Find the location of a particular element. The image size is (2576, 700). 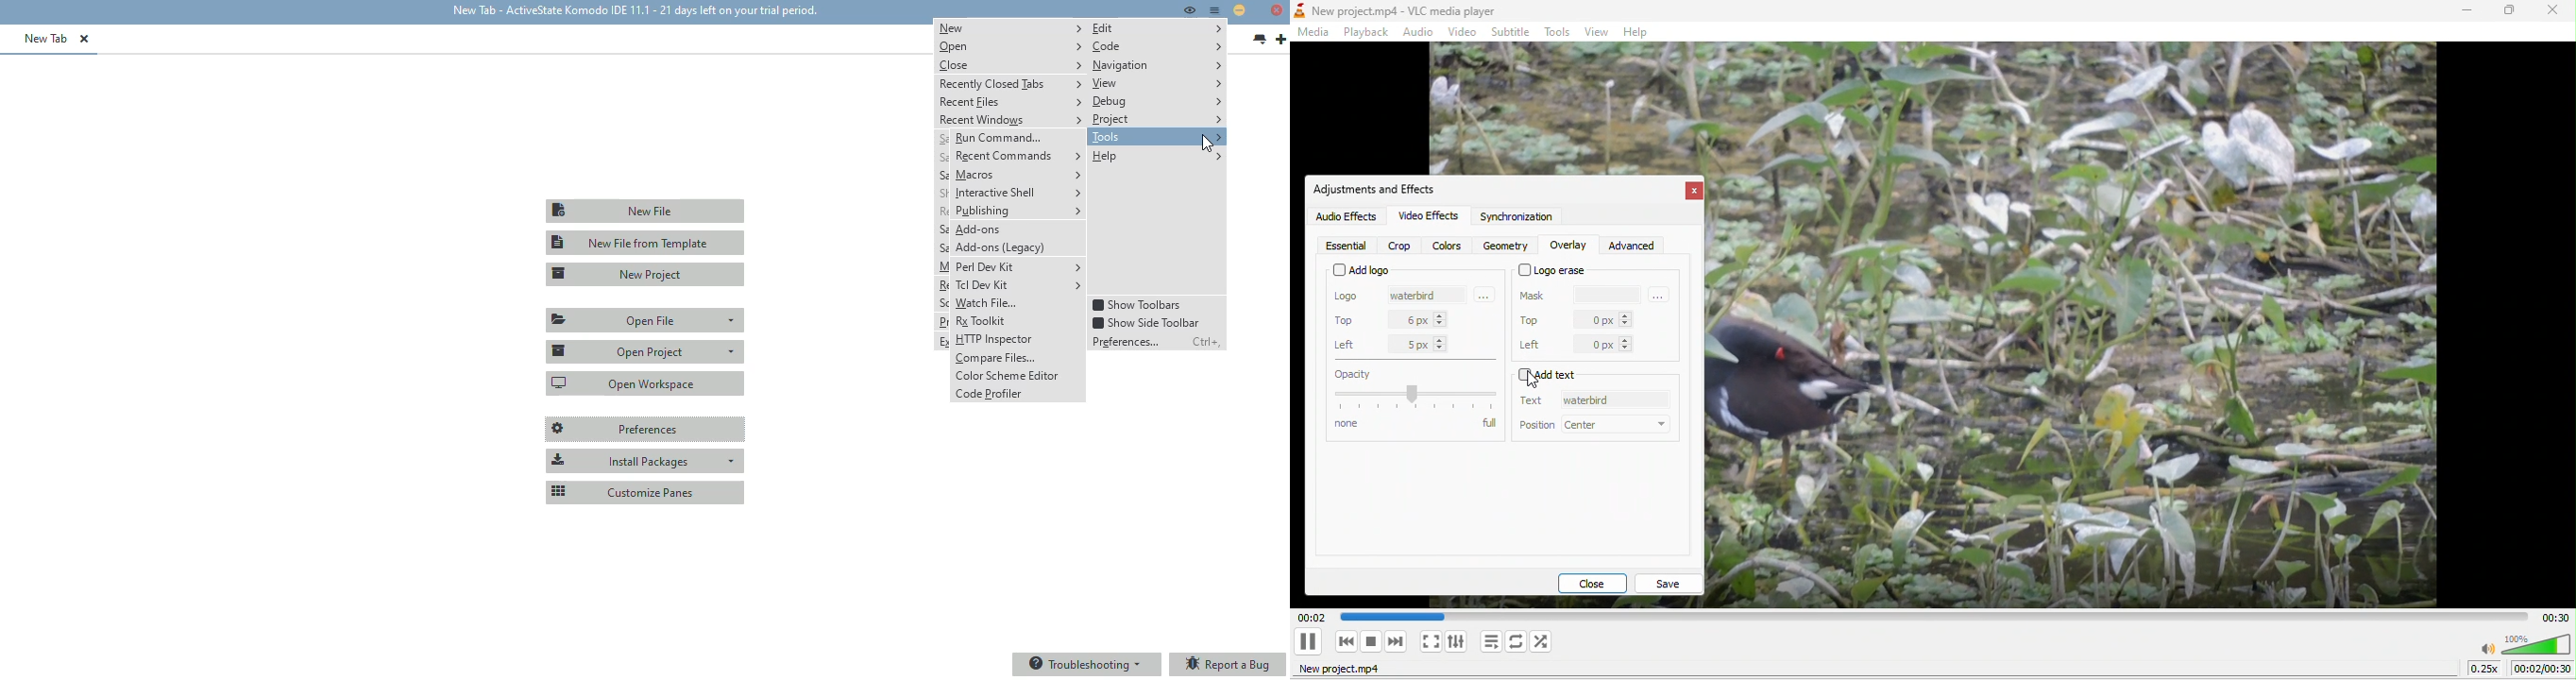

5 px is located at coordinates (1430, 344).